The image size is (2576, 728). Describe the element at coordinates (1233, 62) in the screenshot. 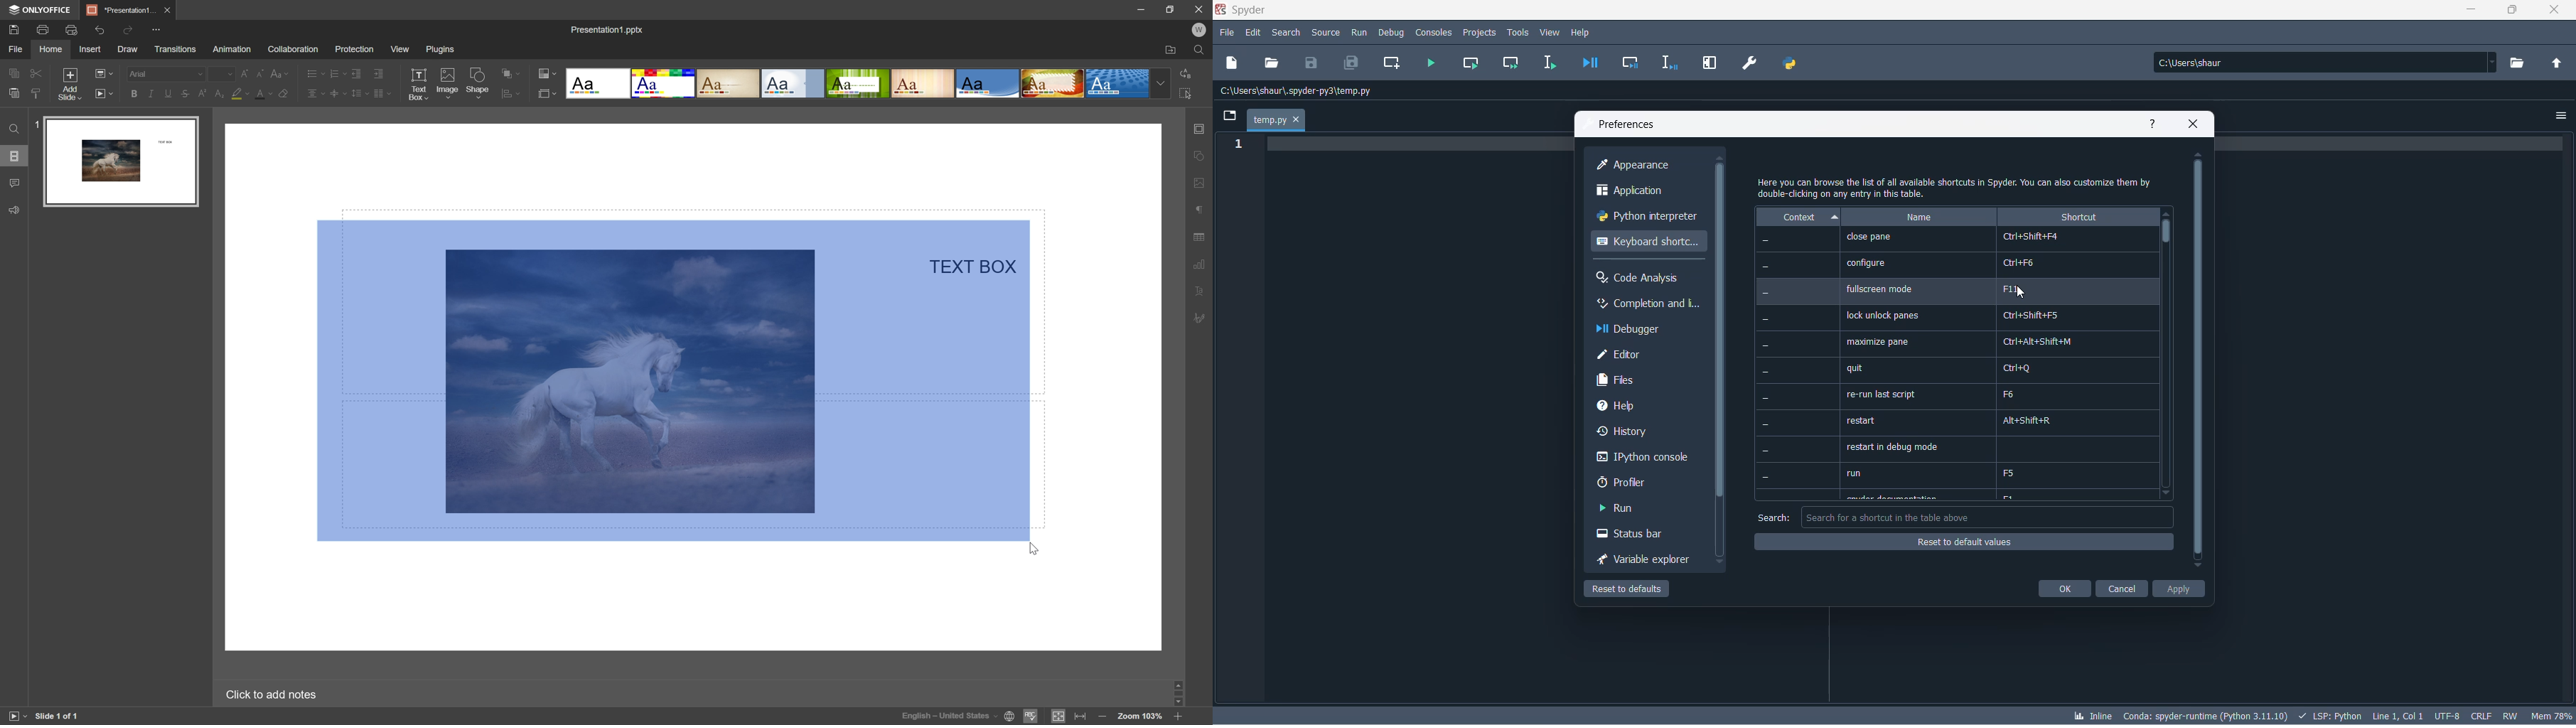

I see `new dile` at that location.